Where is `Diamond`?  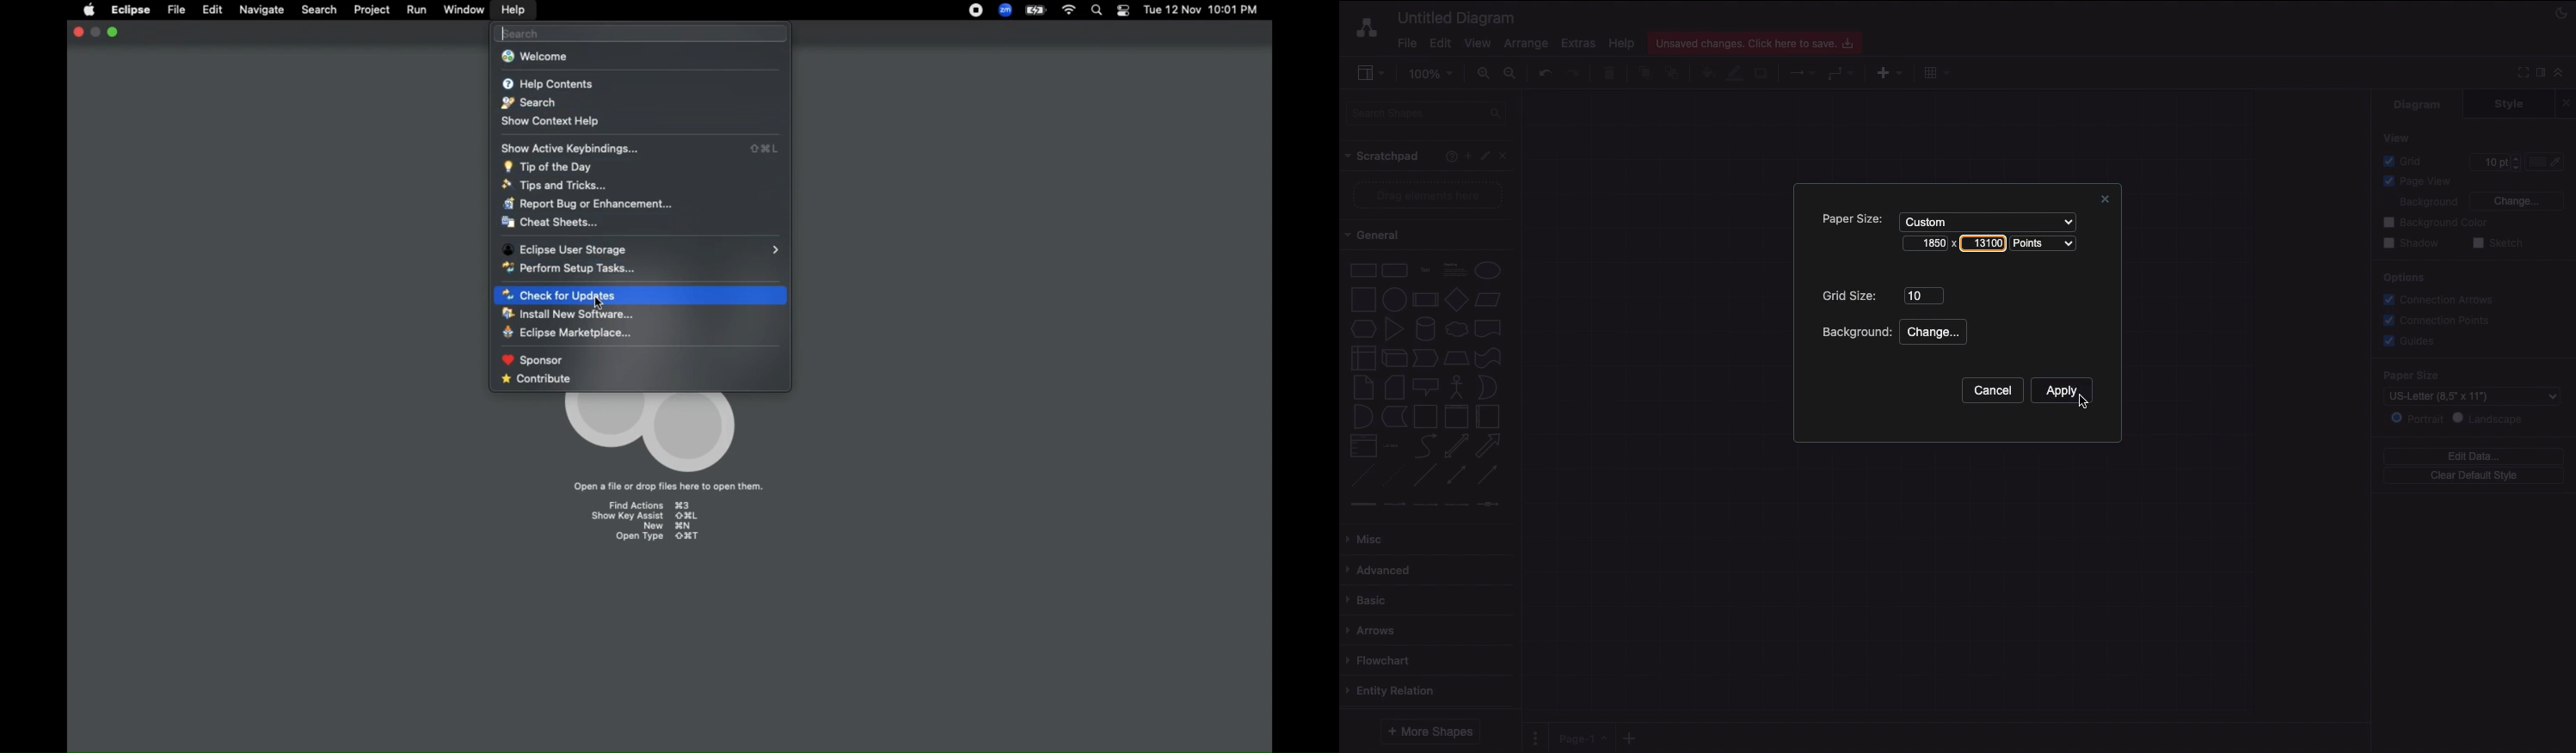
Diamond is located at coordinates (1456, 300).